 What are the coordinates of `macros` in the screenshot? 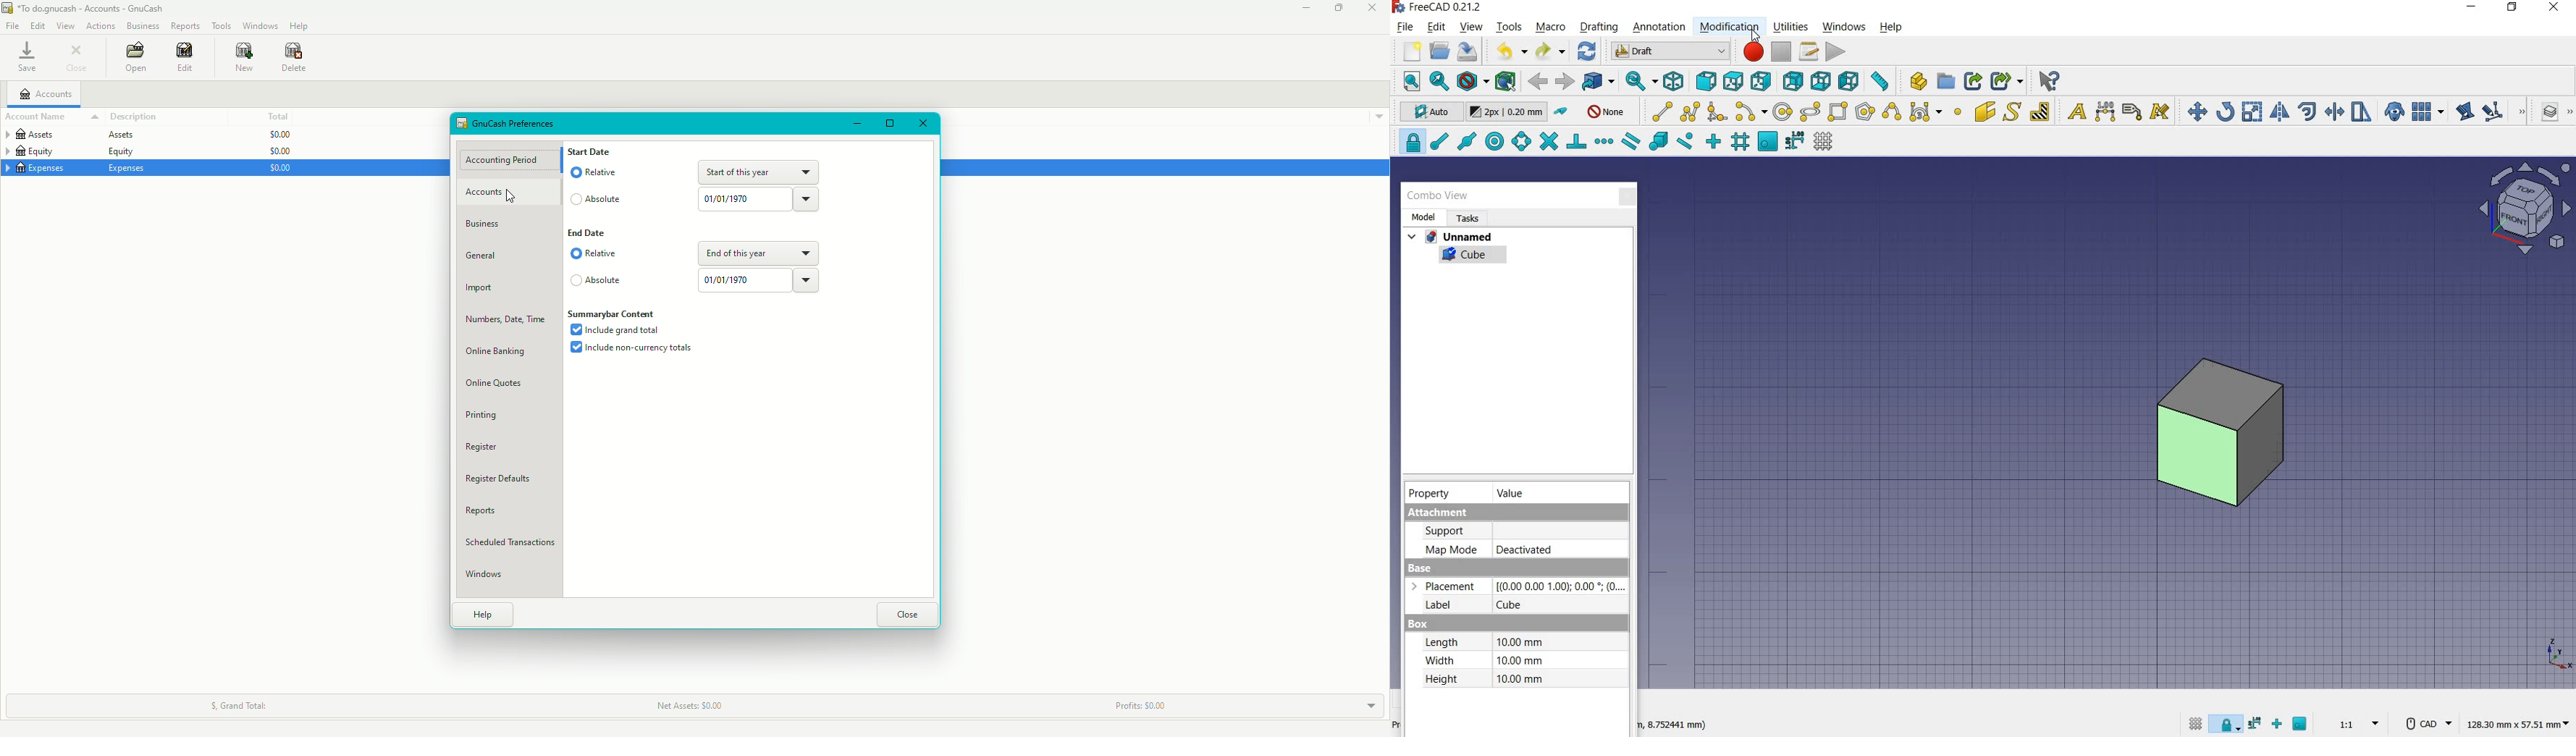 It's located at (1809, 52).